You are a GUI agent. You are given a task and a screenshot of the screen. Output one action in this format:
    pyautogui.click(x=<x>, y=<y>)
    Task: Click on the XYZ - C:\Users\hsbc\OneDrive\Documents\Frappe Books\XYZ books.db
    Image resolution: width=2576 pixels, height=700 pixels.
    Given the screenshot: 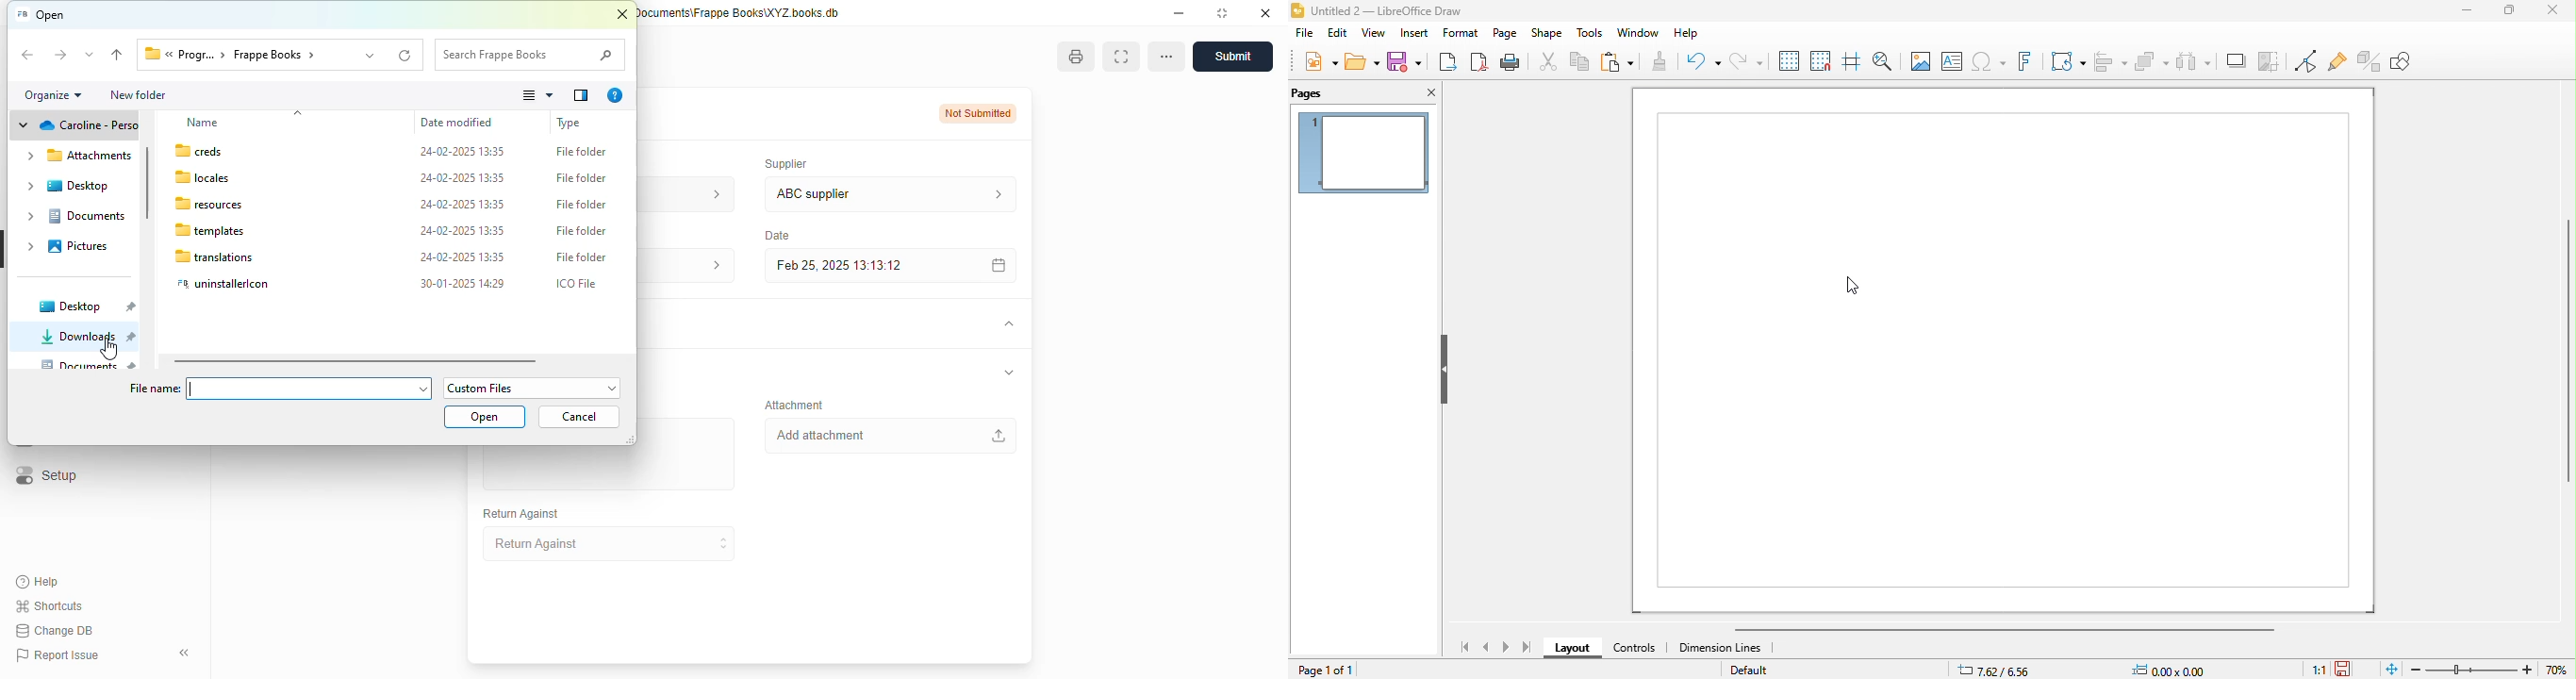 What is the action you would take?
    pyautogui.click(x=739, y=12)
    